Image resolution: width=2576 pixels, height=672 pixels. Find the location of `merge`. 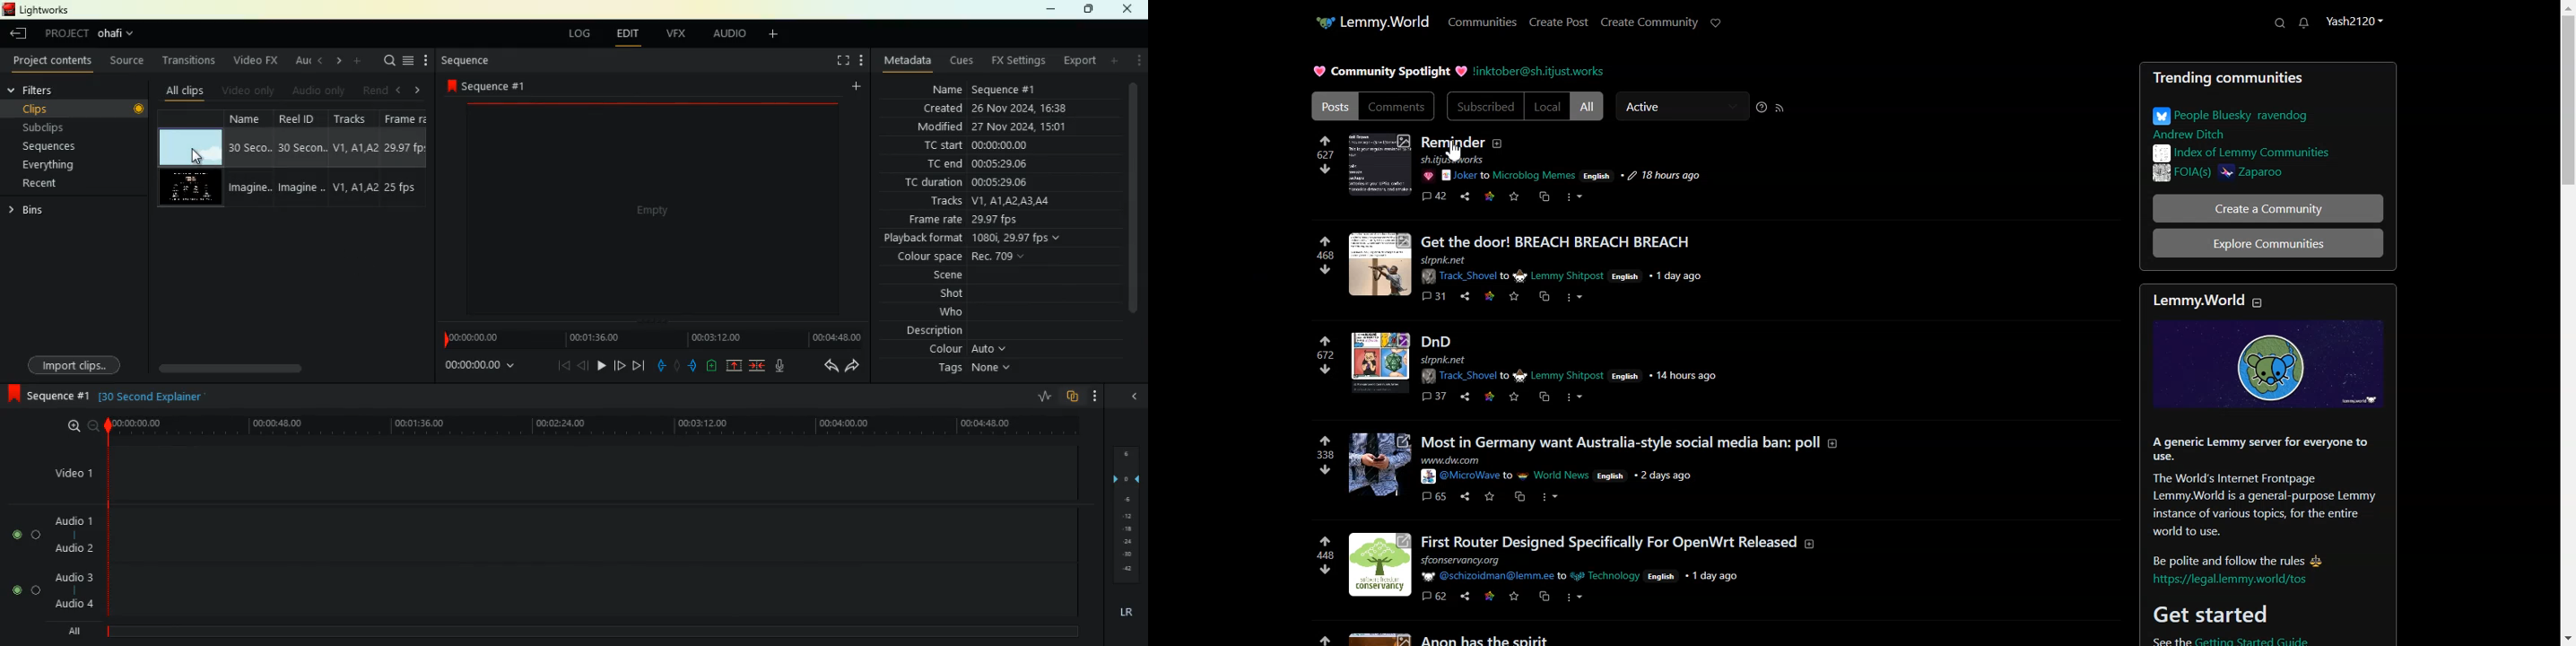

merge is located at coordinates (756, 365).